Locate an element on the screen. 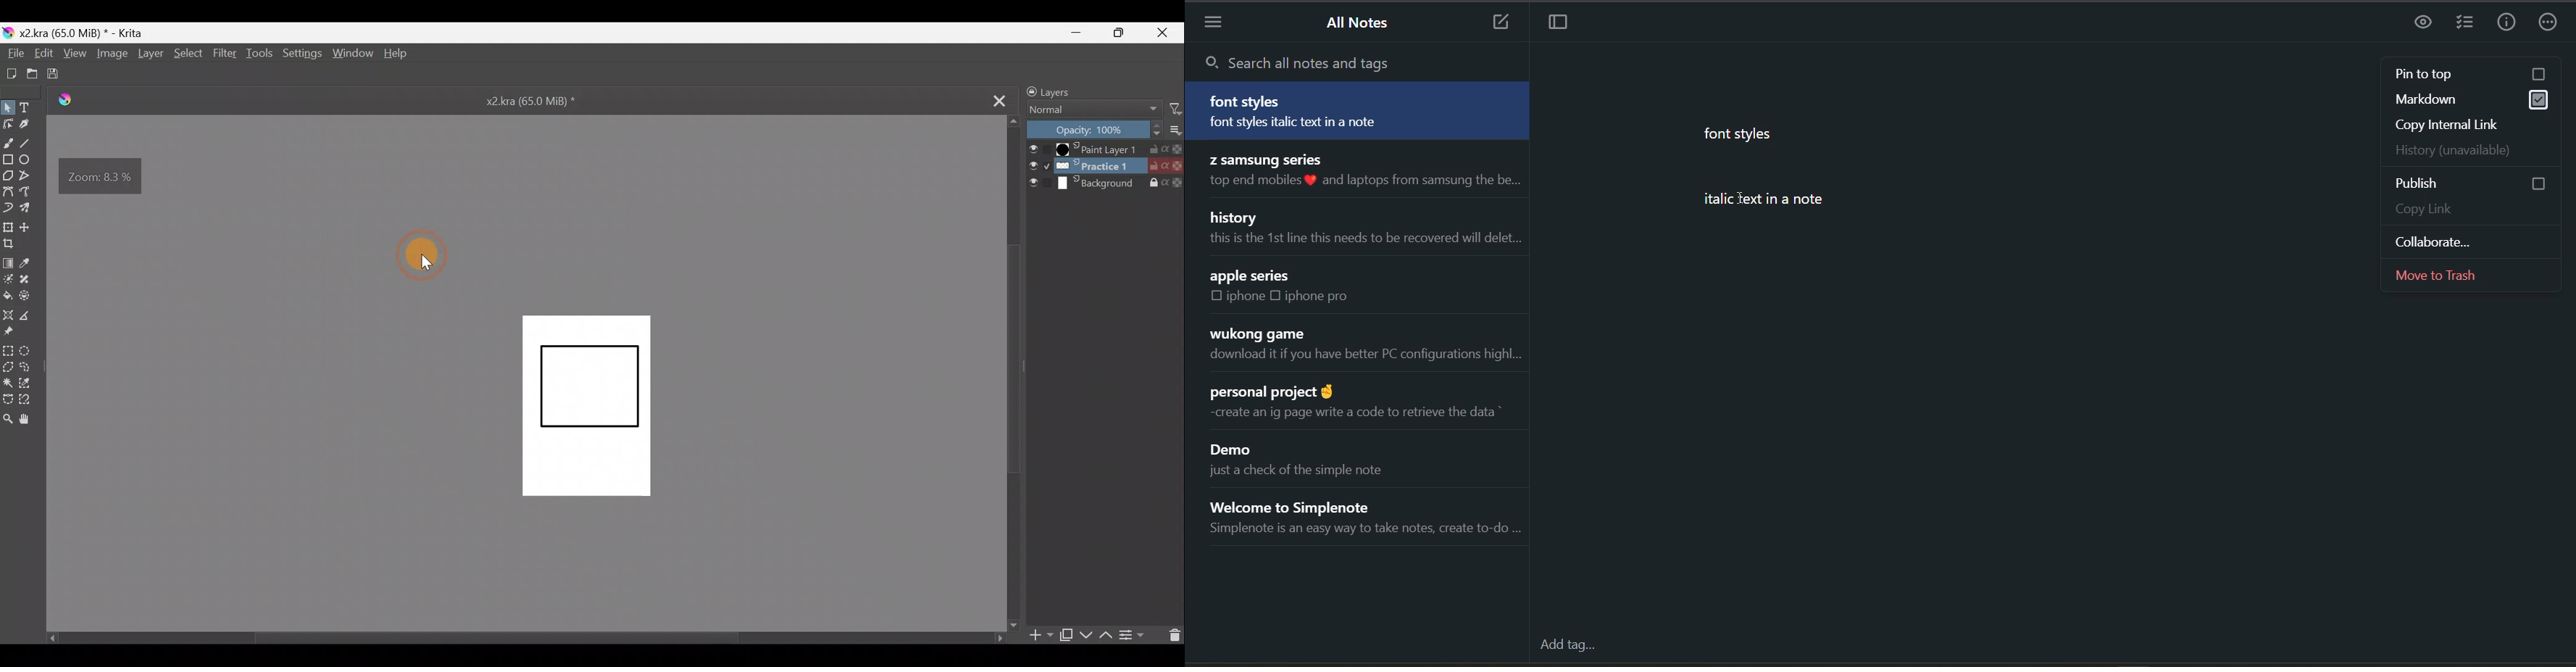  note title and preview is located at coordinates (1314, 458).